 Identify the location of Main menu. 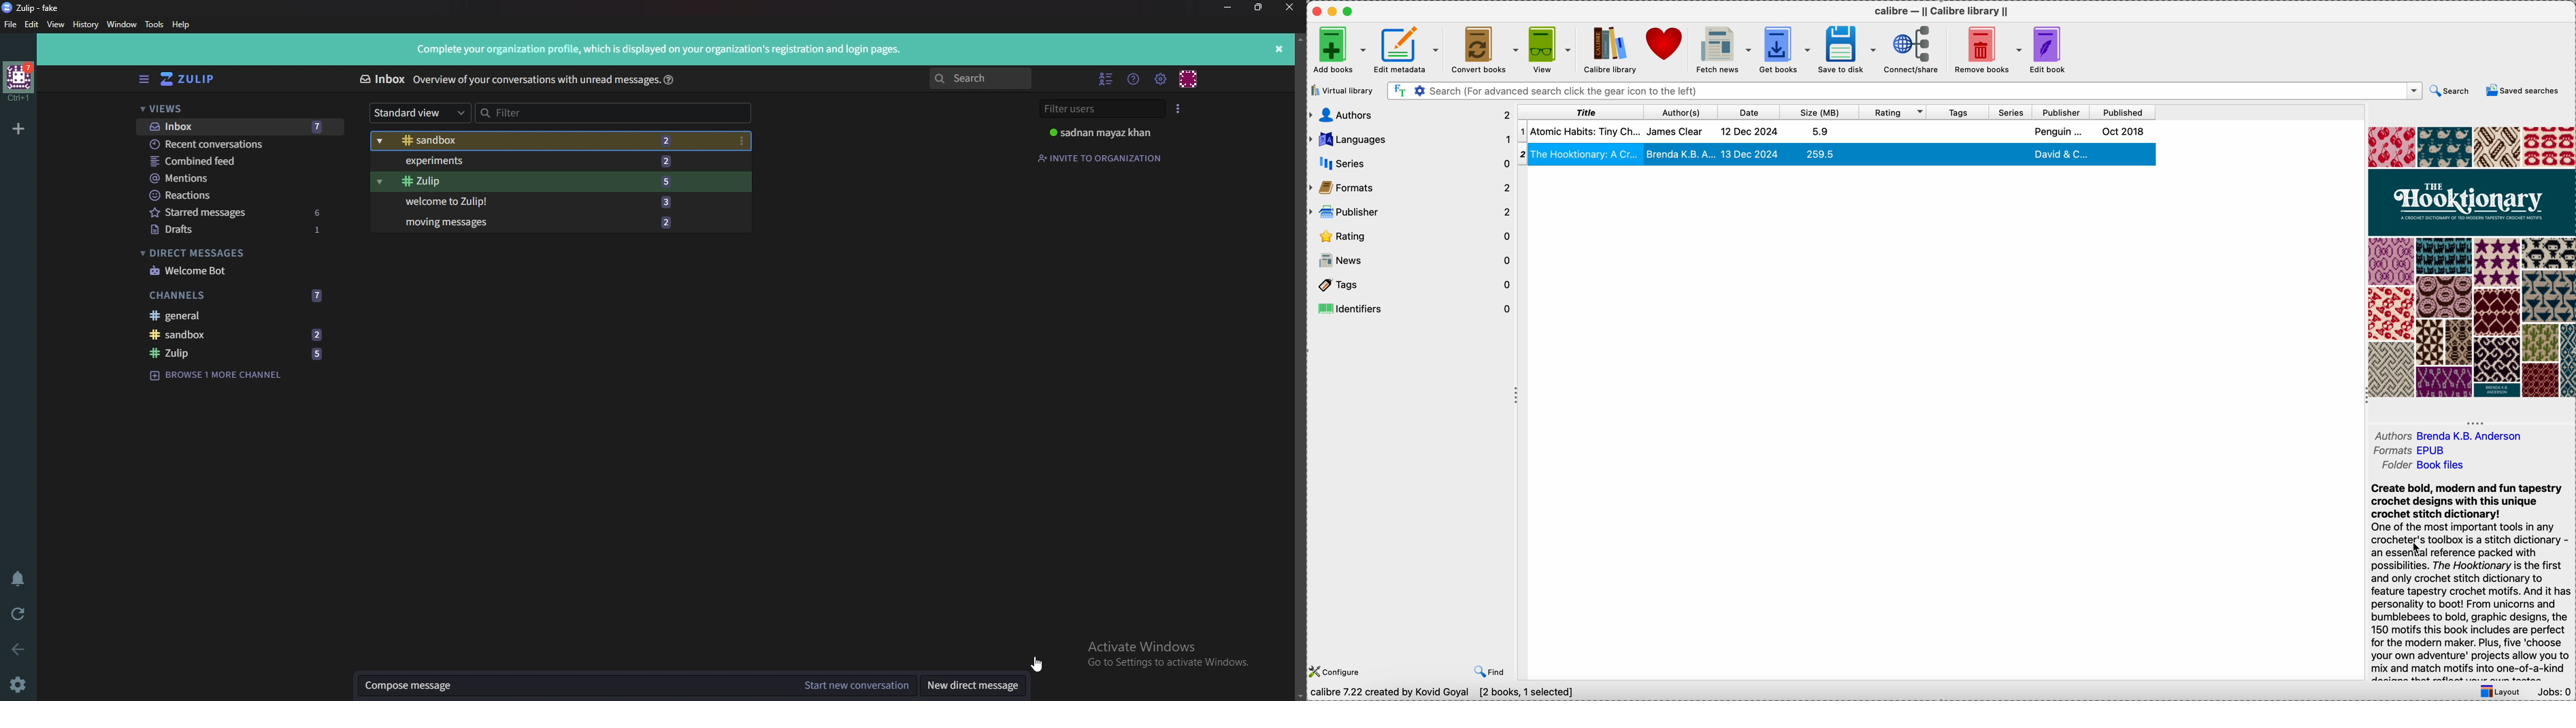
(1162, 79).